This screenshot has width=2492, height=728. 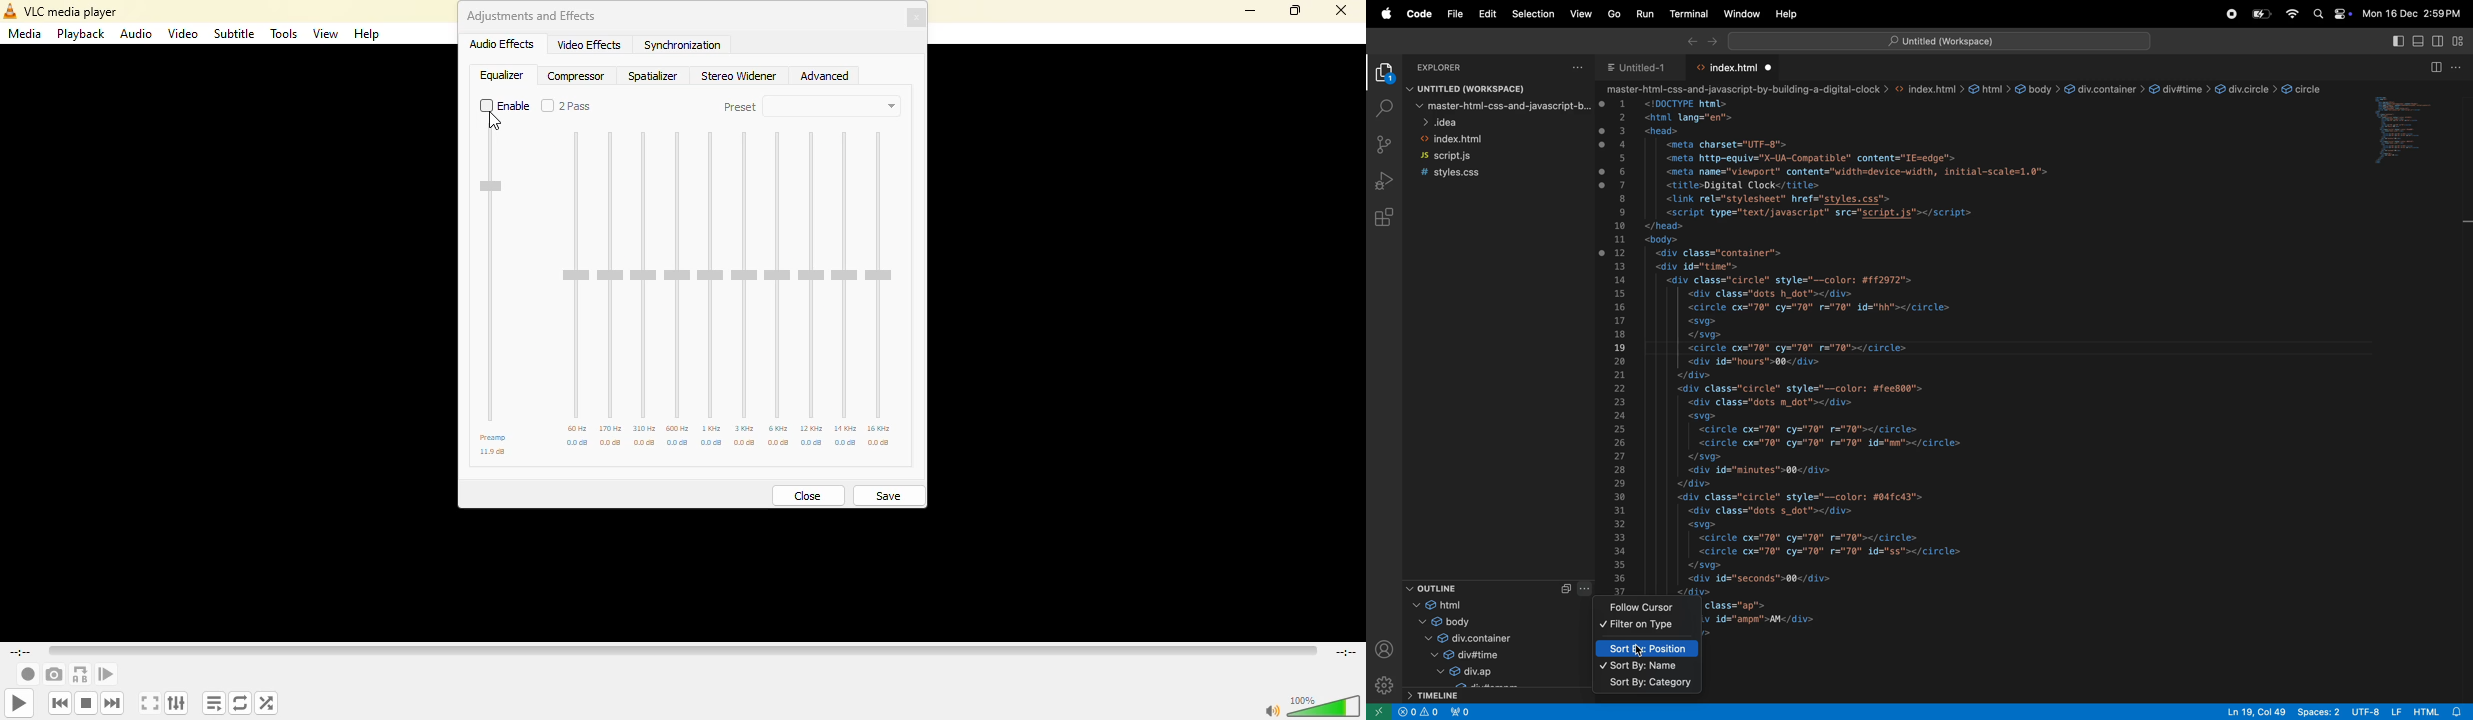 What do you see at coordinates (1327, 706) in the screenshot?
I see `volume adjust 100%` at bounding box center [1327, 706].